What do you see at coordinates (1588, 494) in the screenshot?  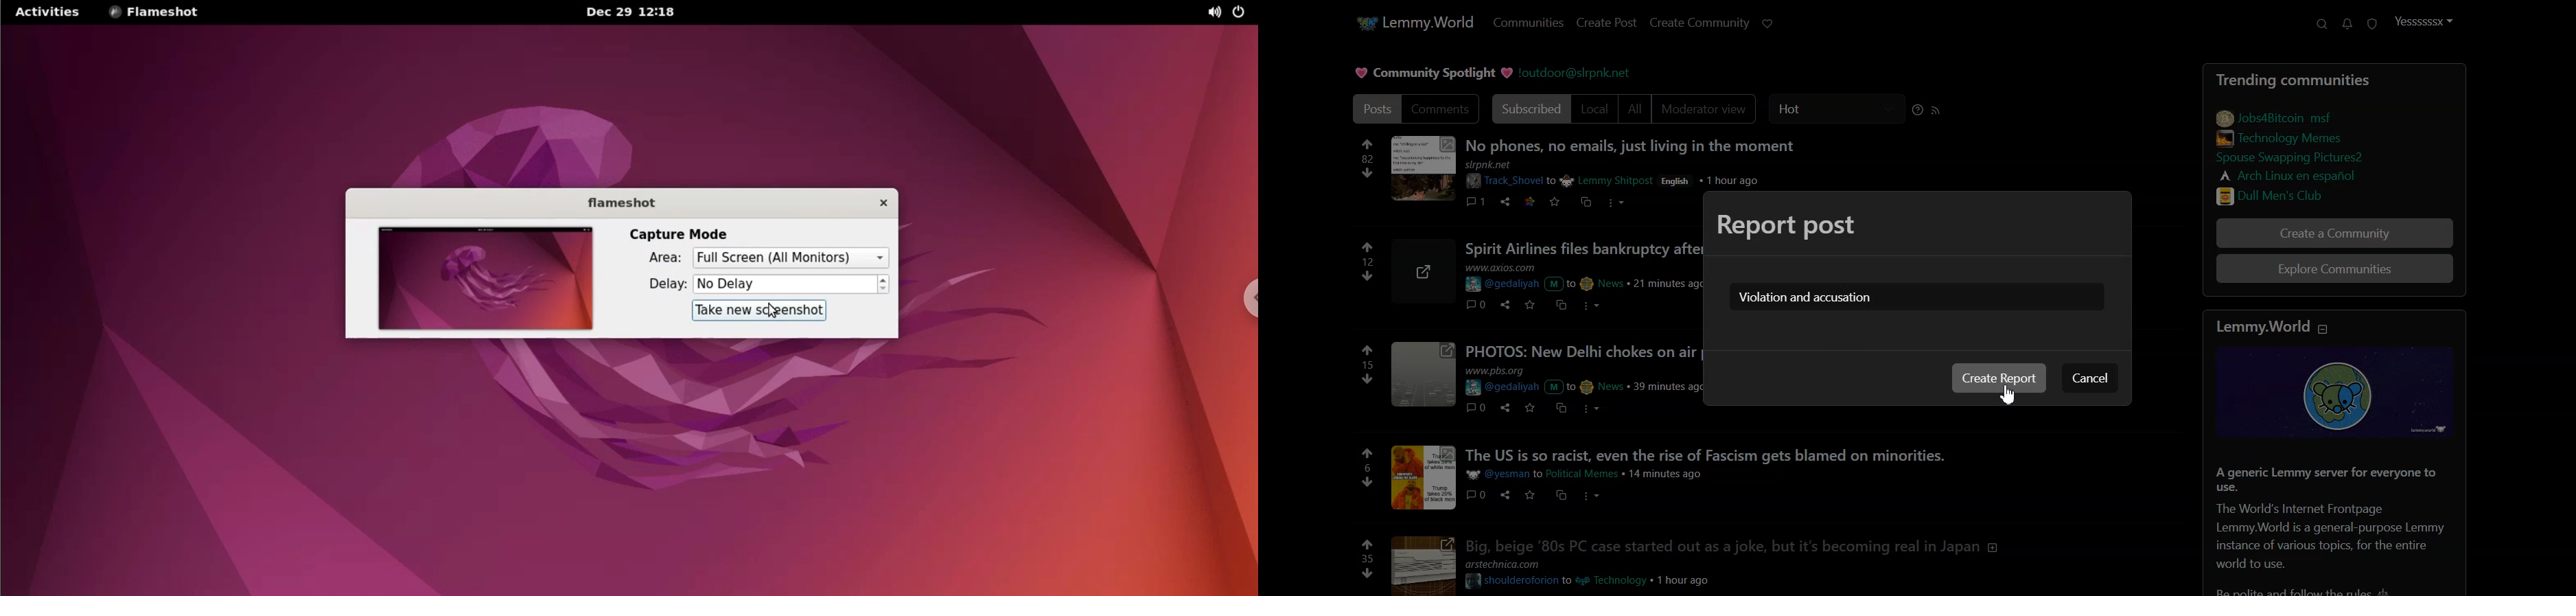 I see `more` at bounding box center [1588, 494].